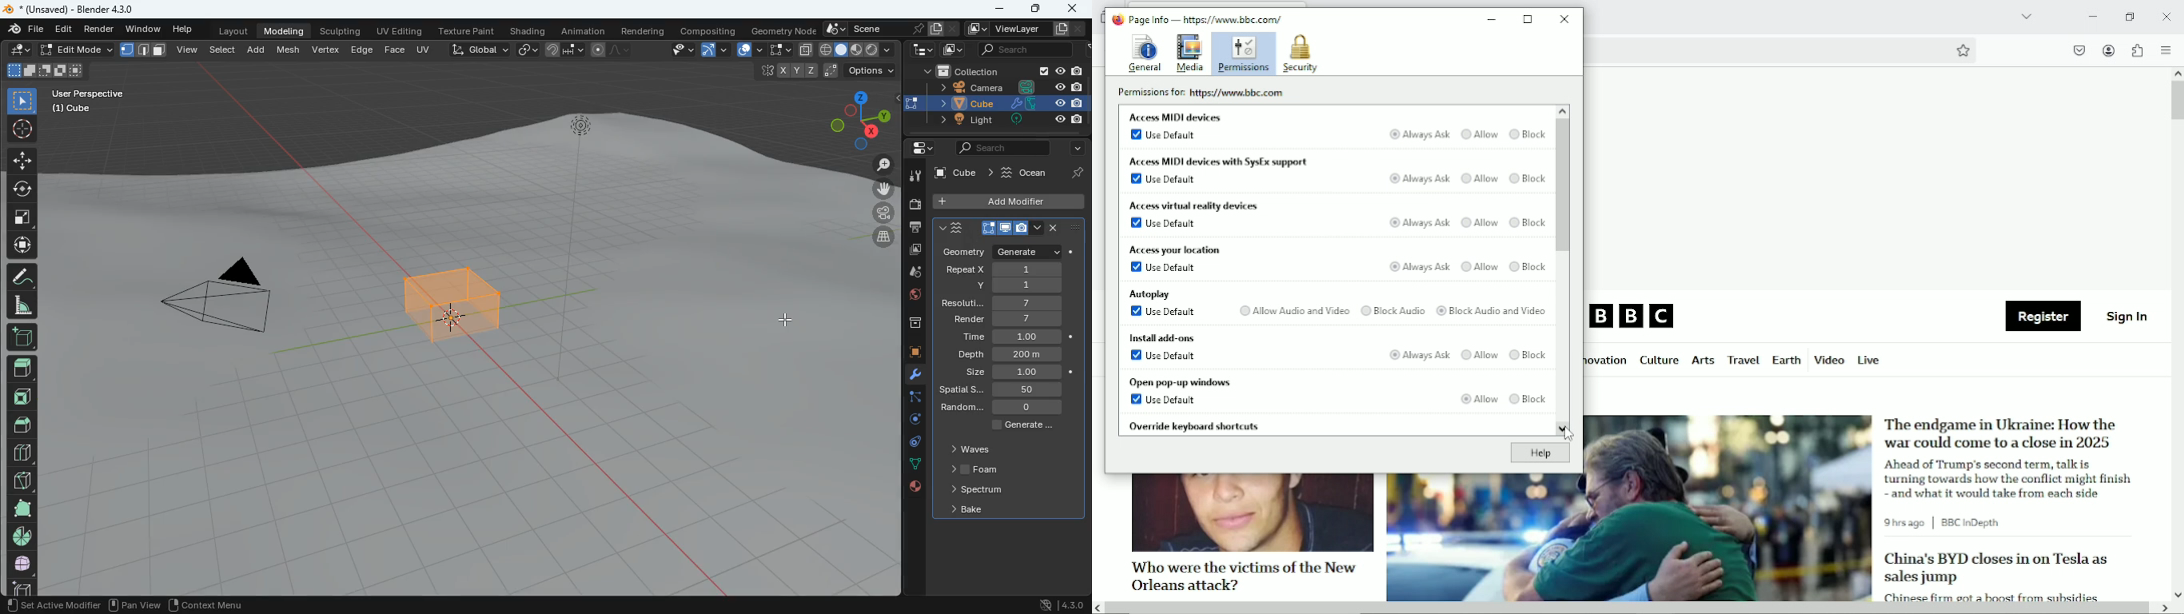 The width and height of the screenshot is (2184, 616). What do you see at coordinates (1479, 267) in the screenshot?
I see `Allow` at bounding box center [1479, 267].